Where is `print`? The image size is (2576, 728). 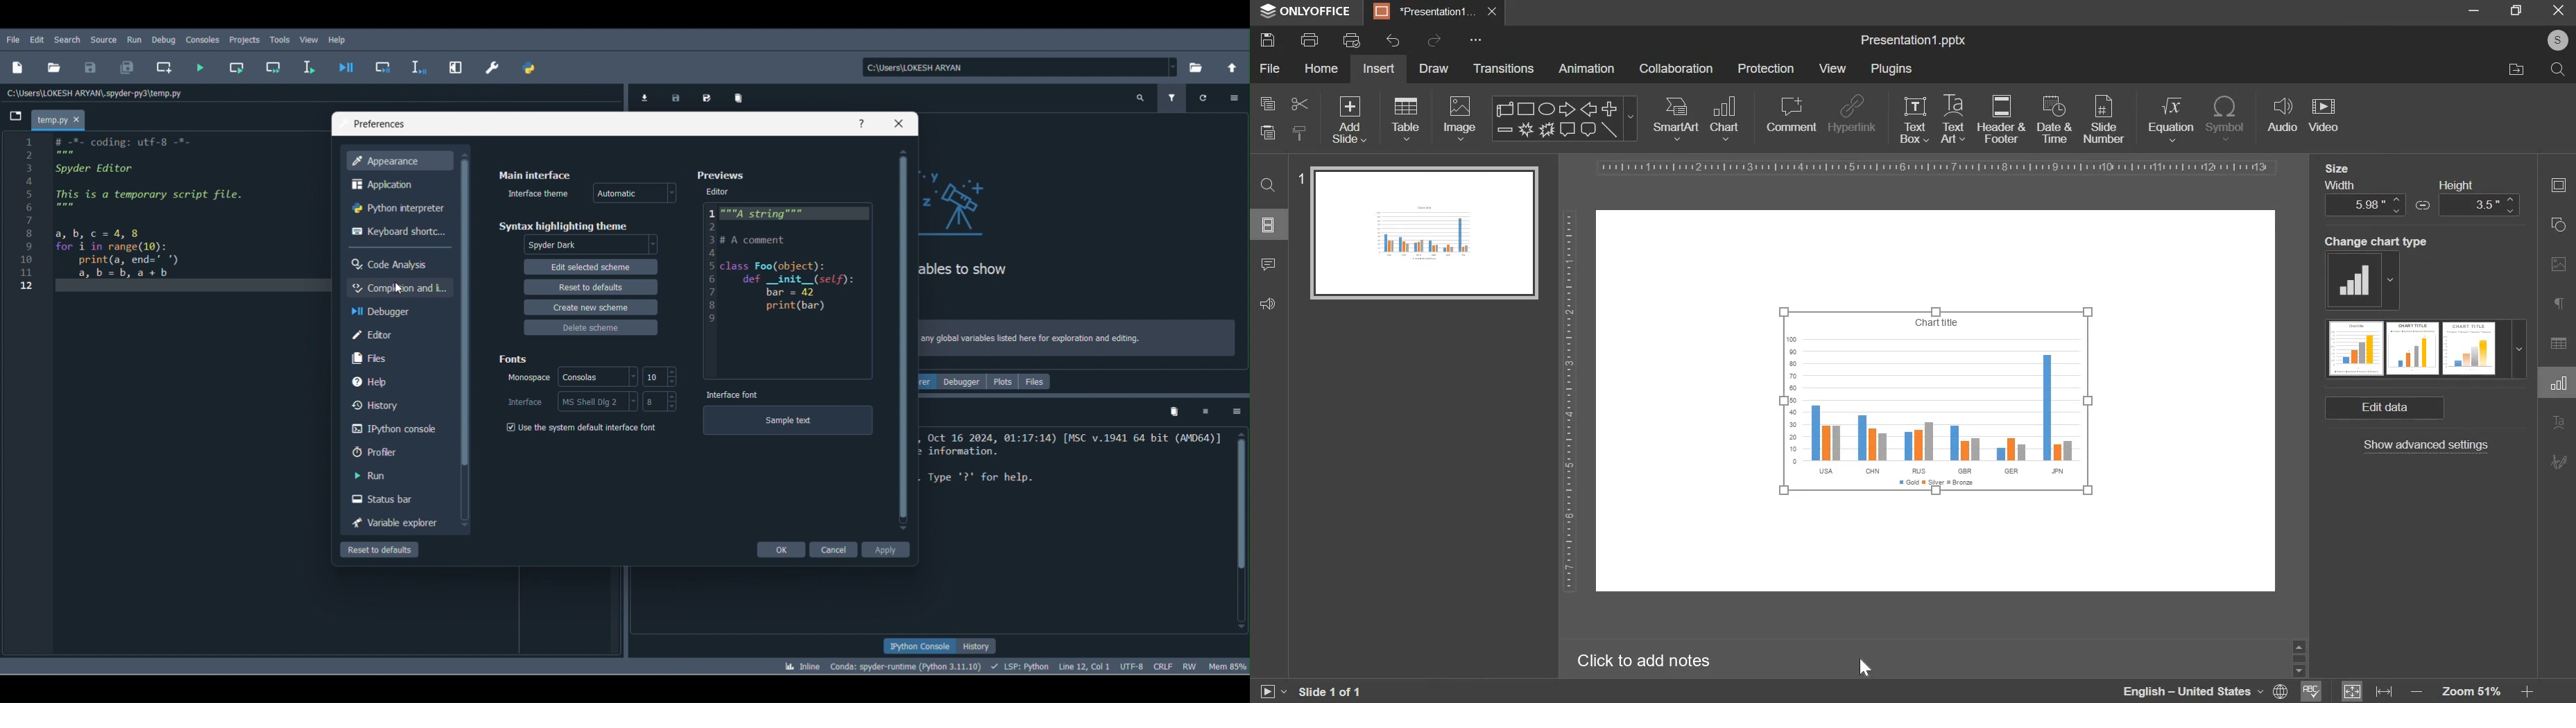 print is located at coordinates (1309, 40).